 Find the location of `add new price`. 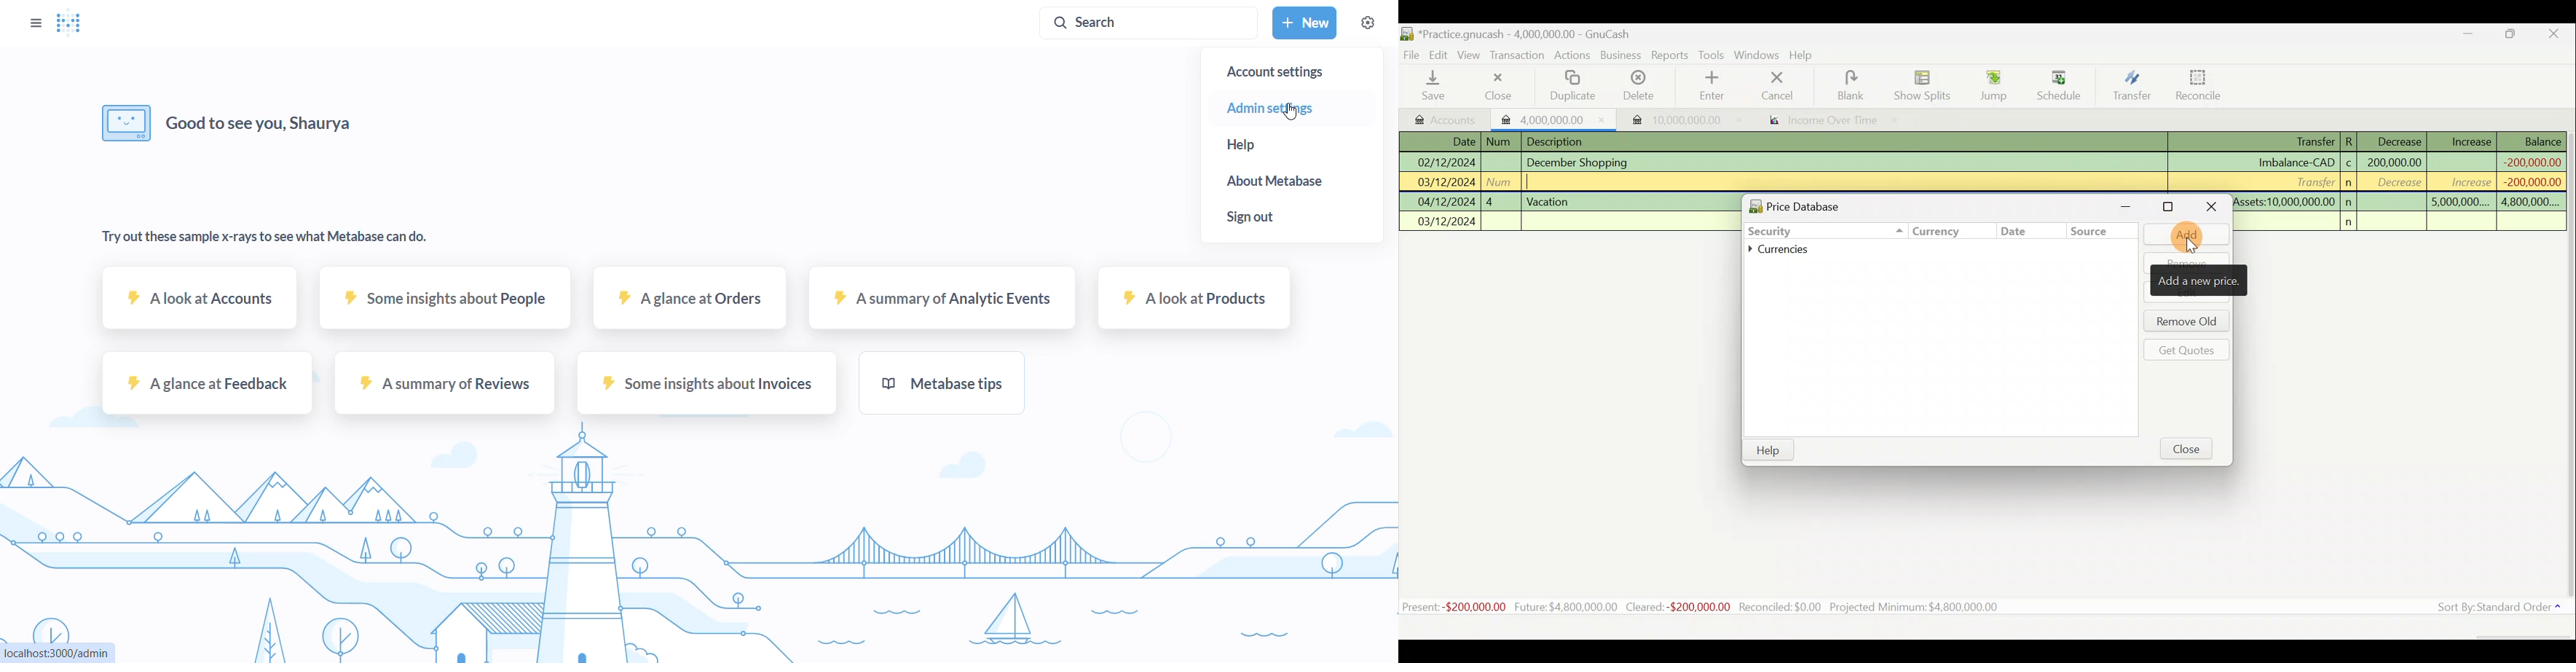

add new price is located at coordinates (2199, 282).